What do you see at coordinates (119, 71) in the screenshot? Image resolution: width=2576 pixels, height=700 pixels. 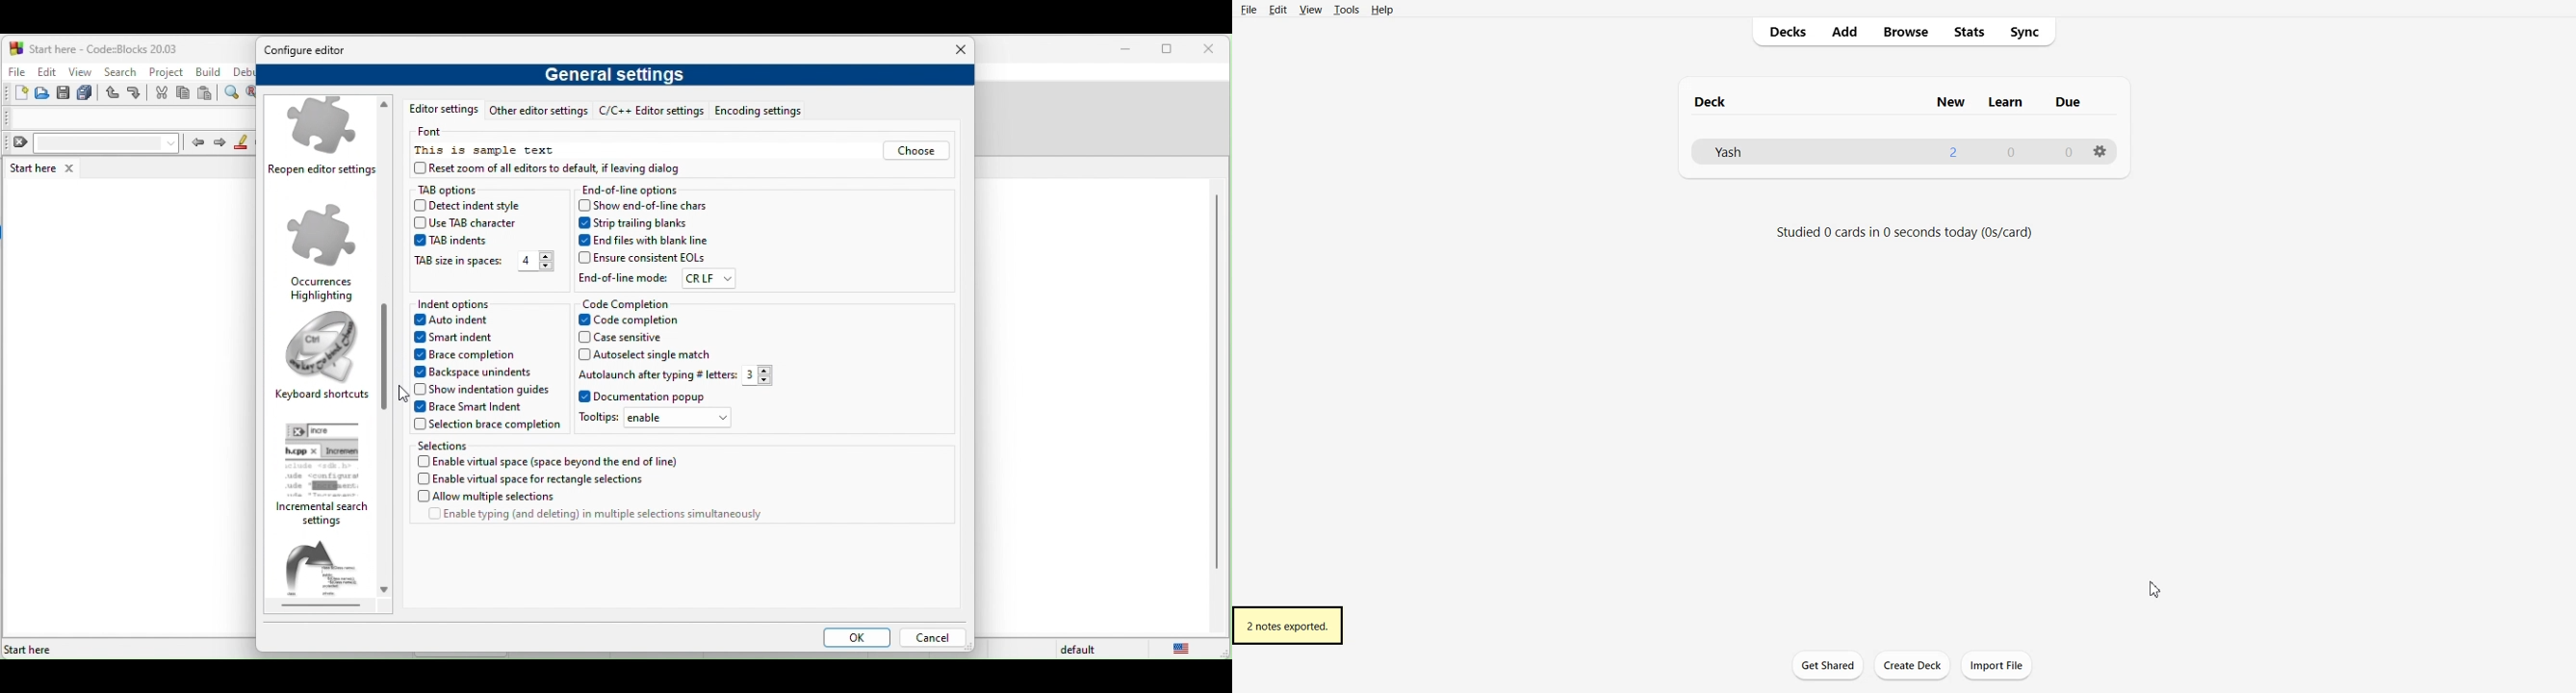 I see `search` at bounding box center [119, 71].